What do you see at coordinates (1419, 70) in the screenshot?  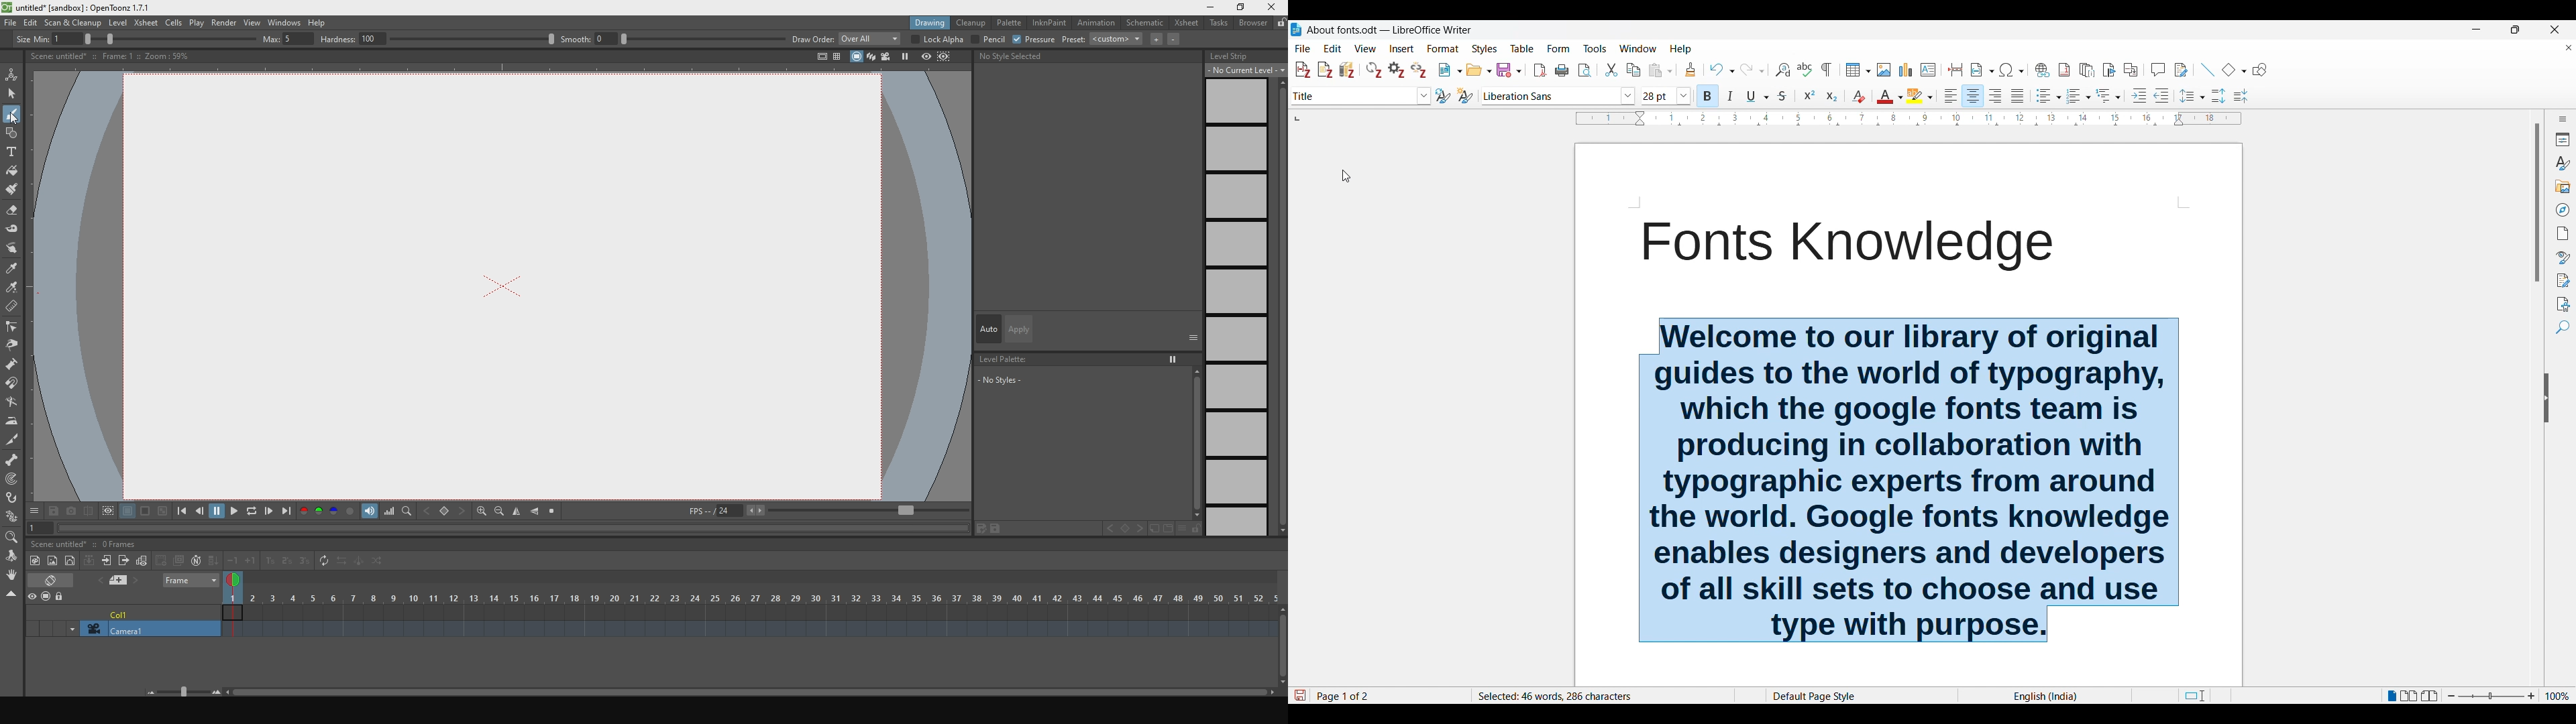 I see `Unlink citations` at bounding box center [1419, 70].